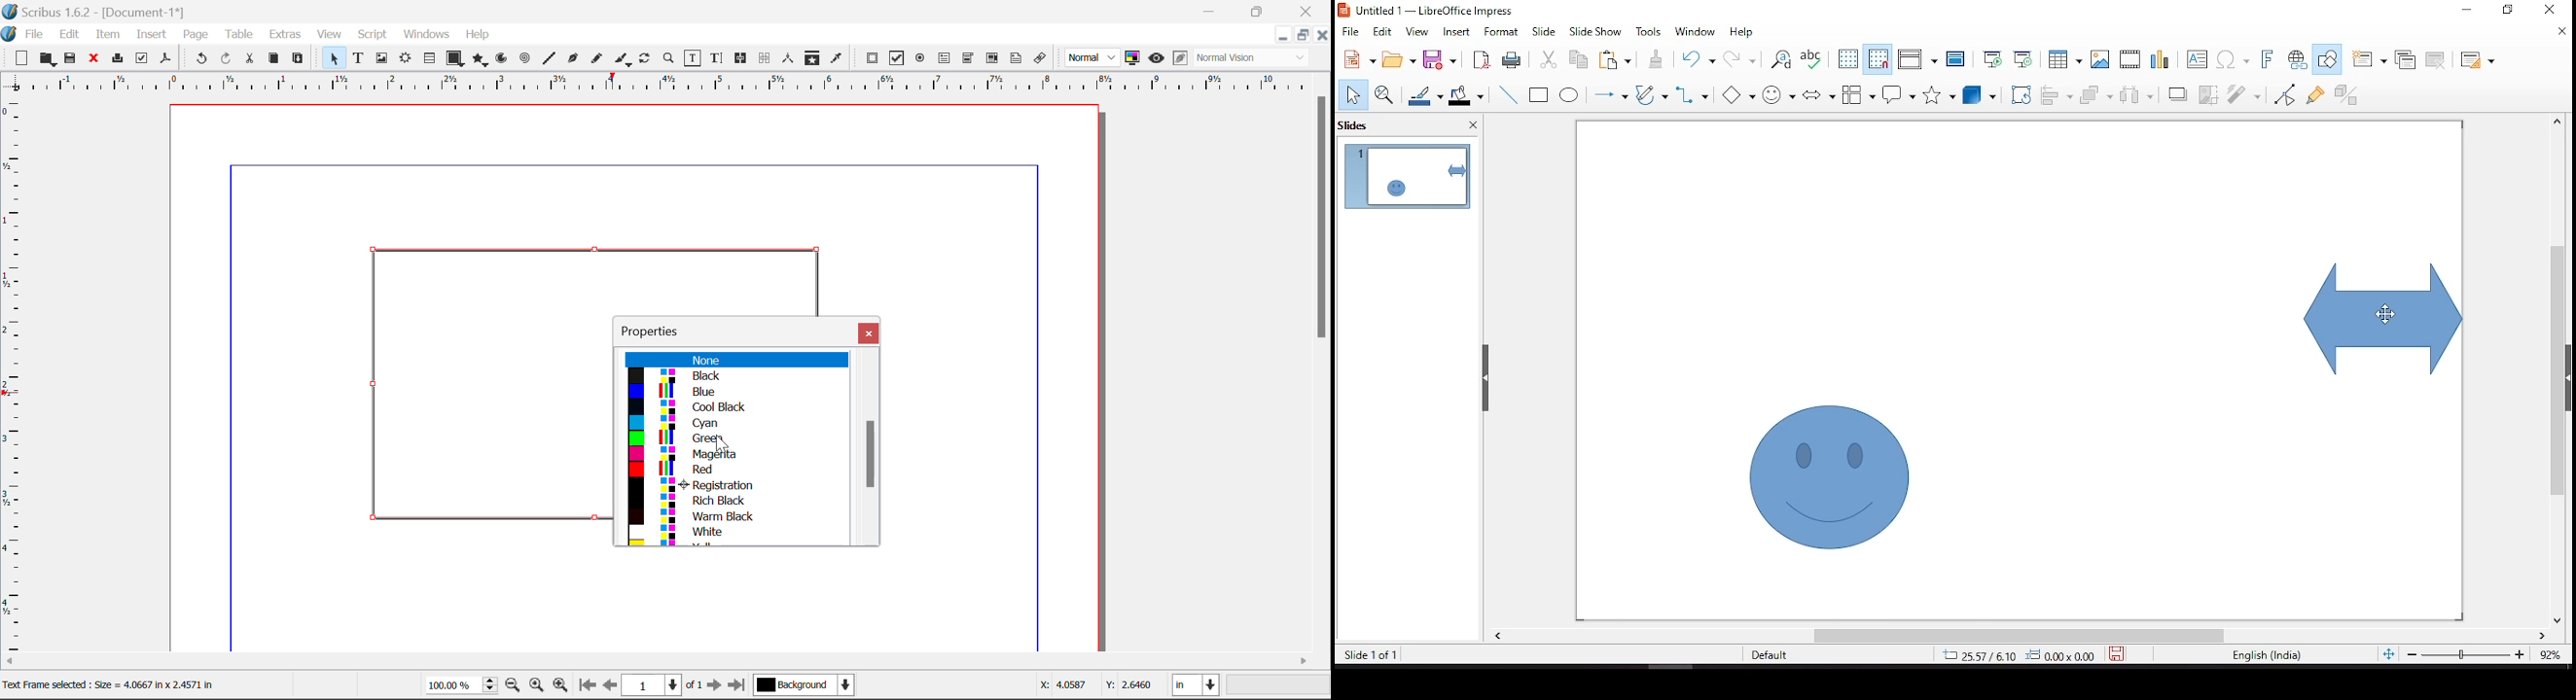 Image resolution: width=2576 pixels, height=700 pixels. I want to click on slide show, so click(1593, 30).